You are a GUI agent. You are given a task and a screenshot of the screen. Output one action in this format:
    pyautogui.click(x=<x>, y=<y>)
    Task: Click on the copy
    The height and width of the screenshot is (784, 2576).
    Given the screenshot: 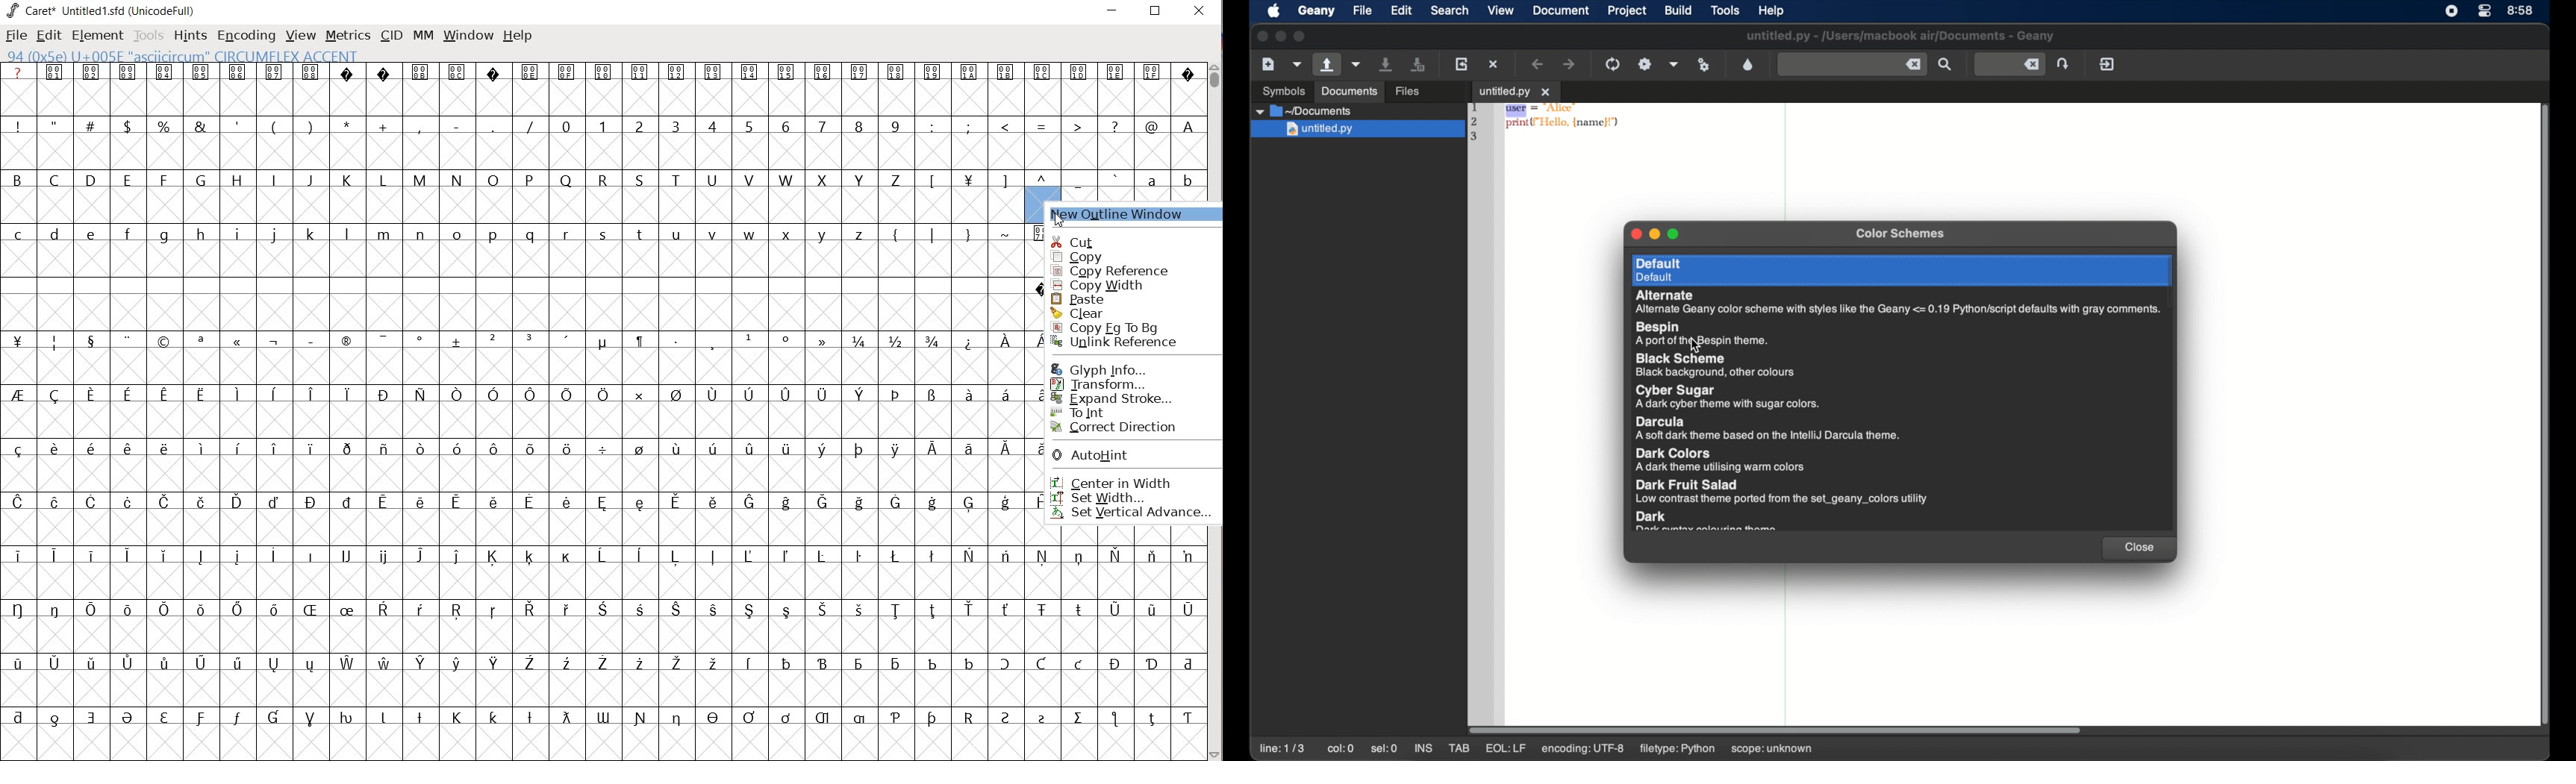 What is the action you would take?
    pyautogui.click(x=1105, y=257)
    